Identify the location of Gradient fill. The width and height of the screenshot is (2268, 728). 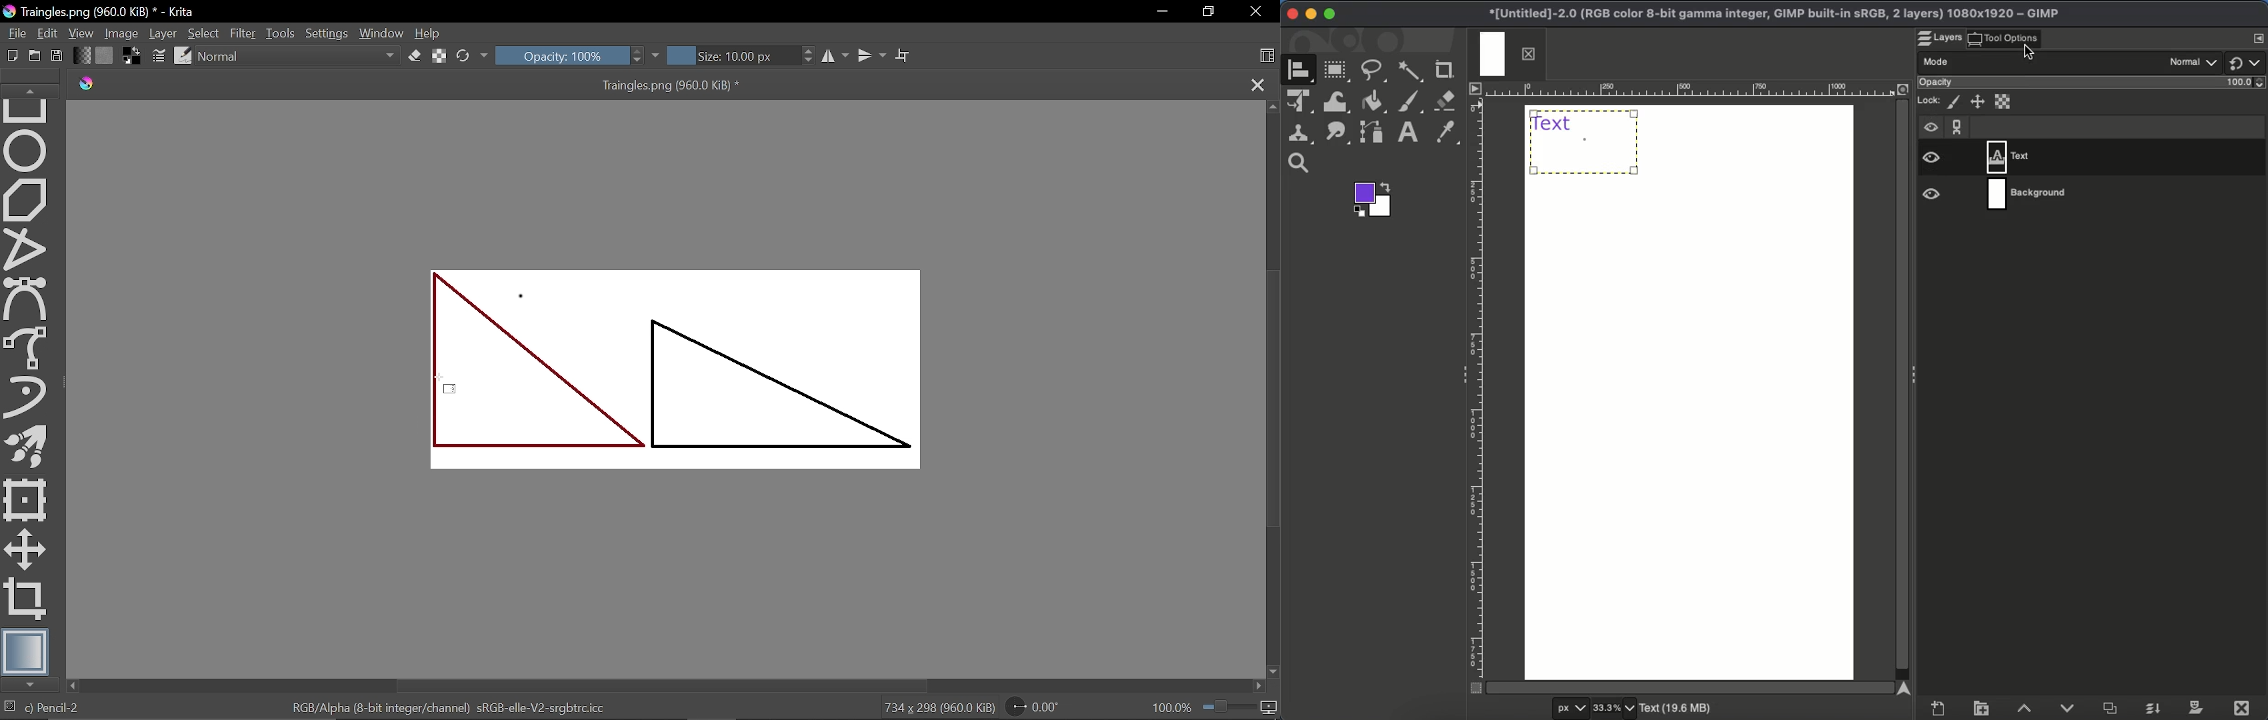
(82, 54).